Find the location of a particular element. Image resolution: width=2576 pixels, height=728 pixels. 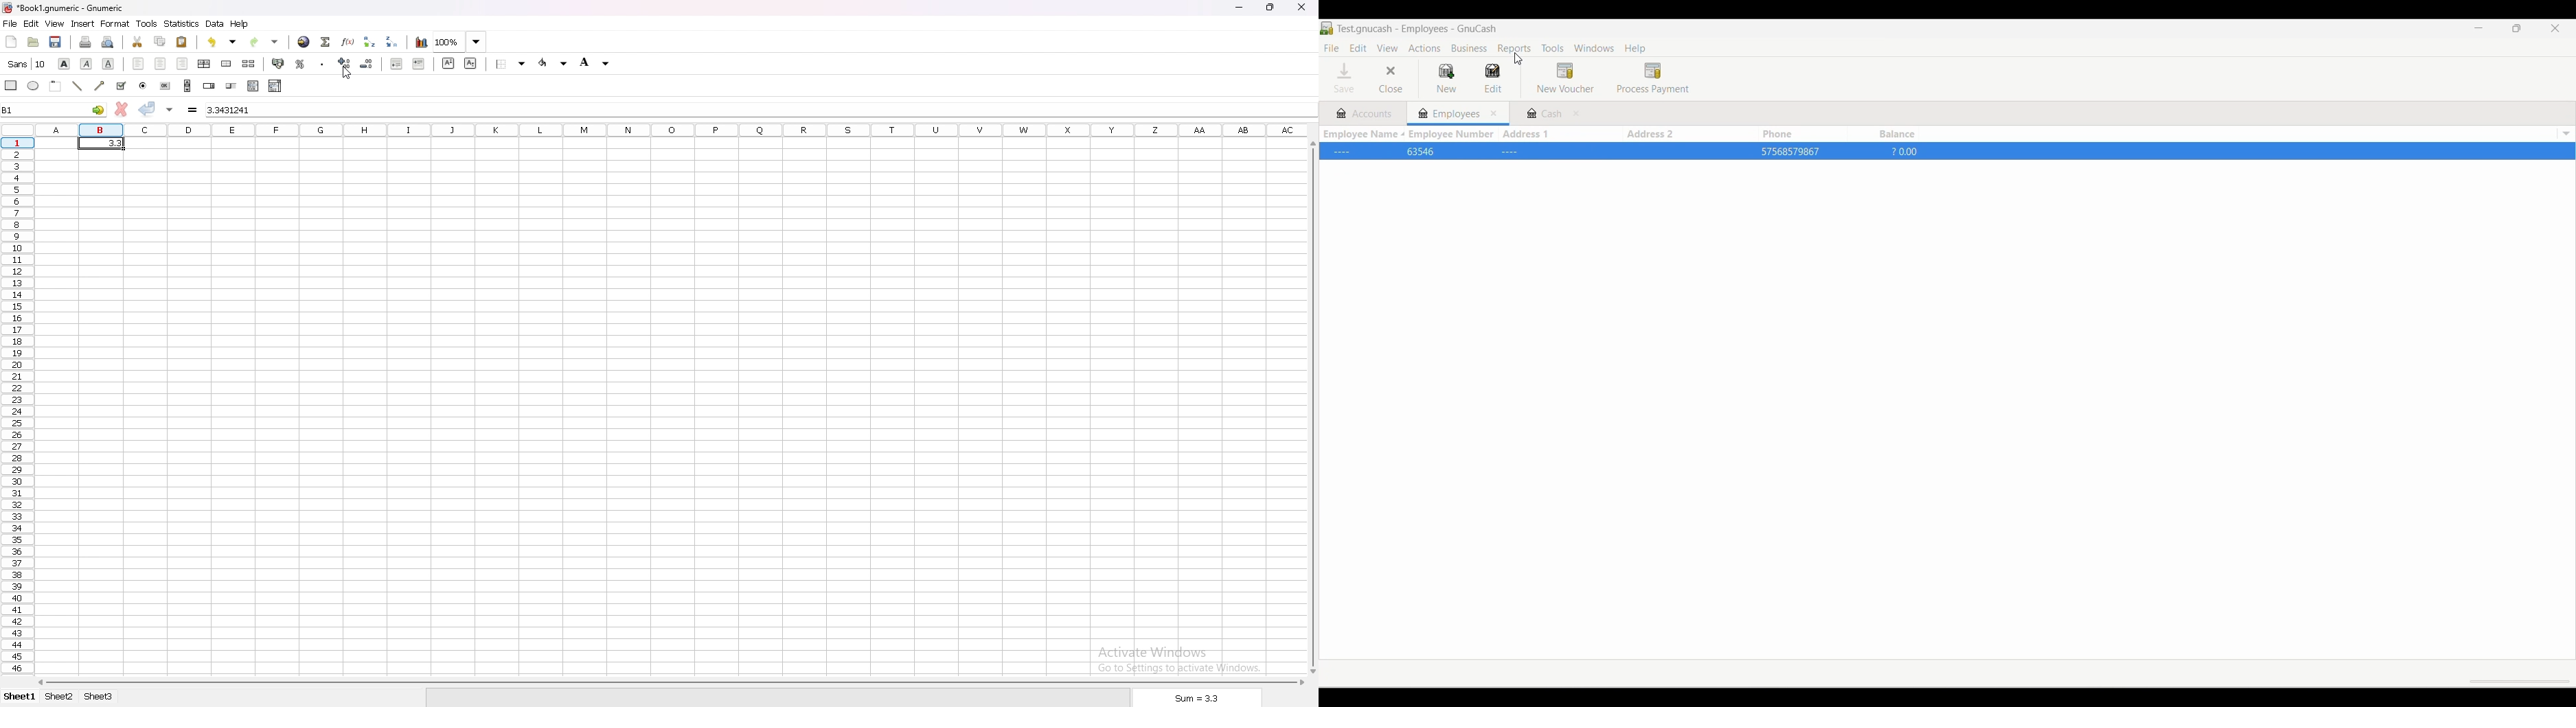

rectangle is located at coordinates (11, 85).